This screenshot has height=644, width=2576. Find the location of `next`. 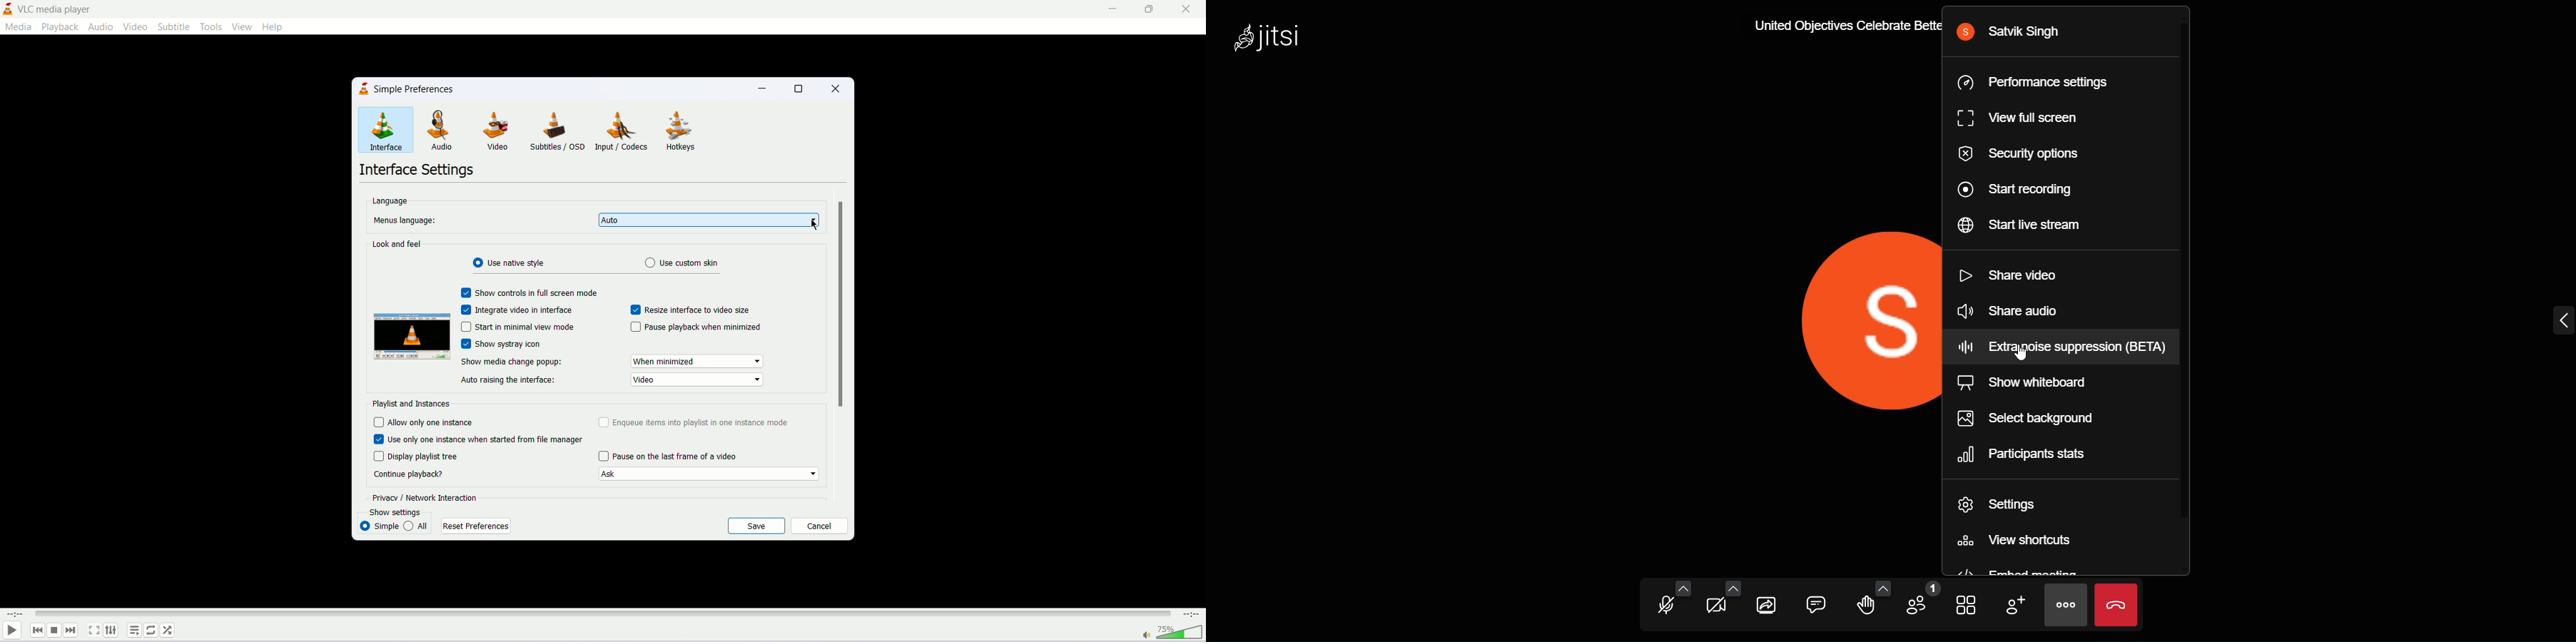

next is located at coordinates (70, 630).